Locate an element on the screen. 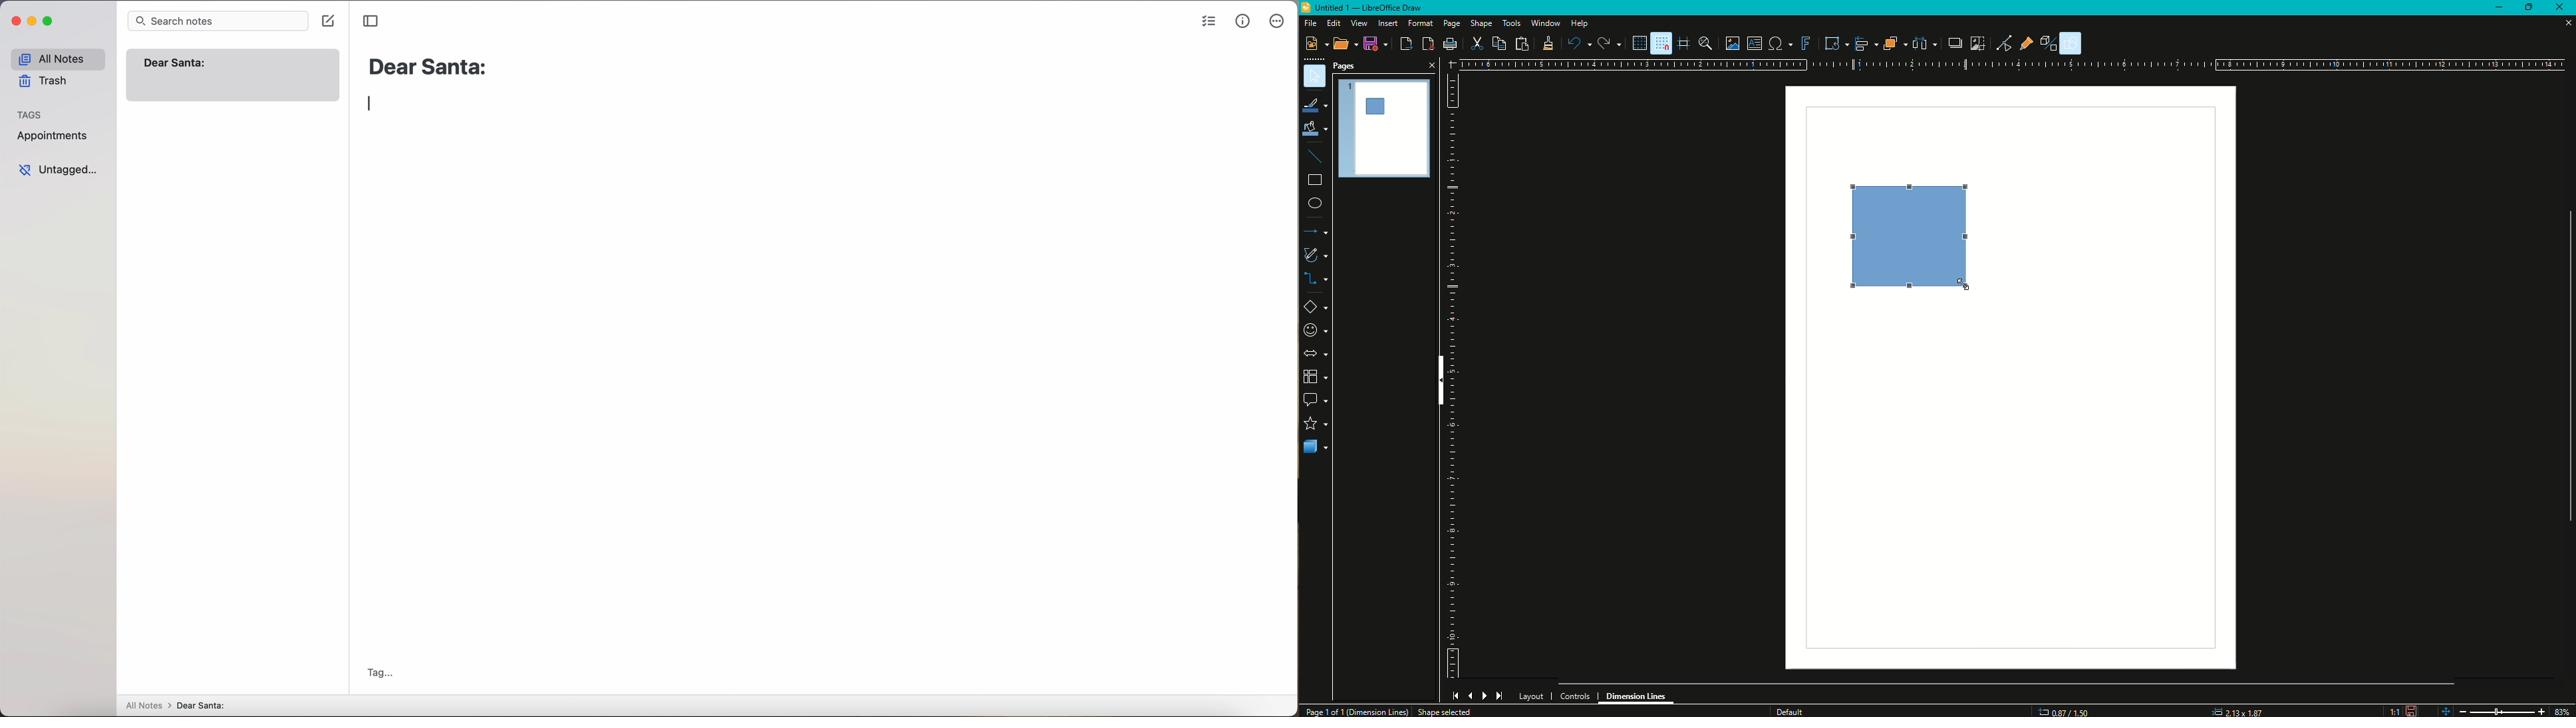 The width and height of the screenshot is (2576, 728). Undo is located at coordinates (1578, 44).